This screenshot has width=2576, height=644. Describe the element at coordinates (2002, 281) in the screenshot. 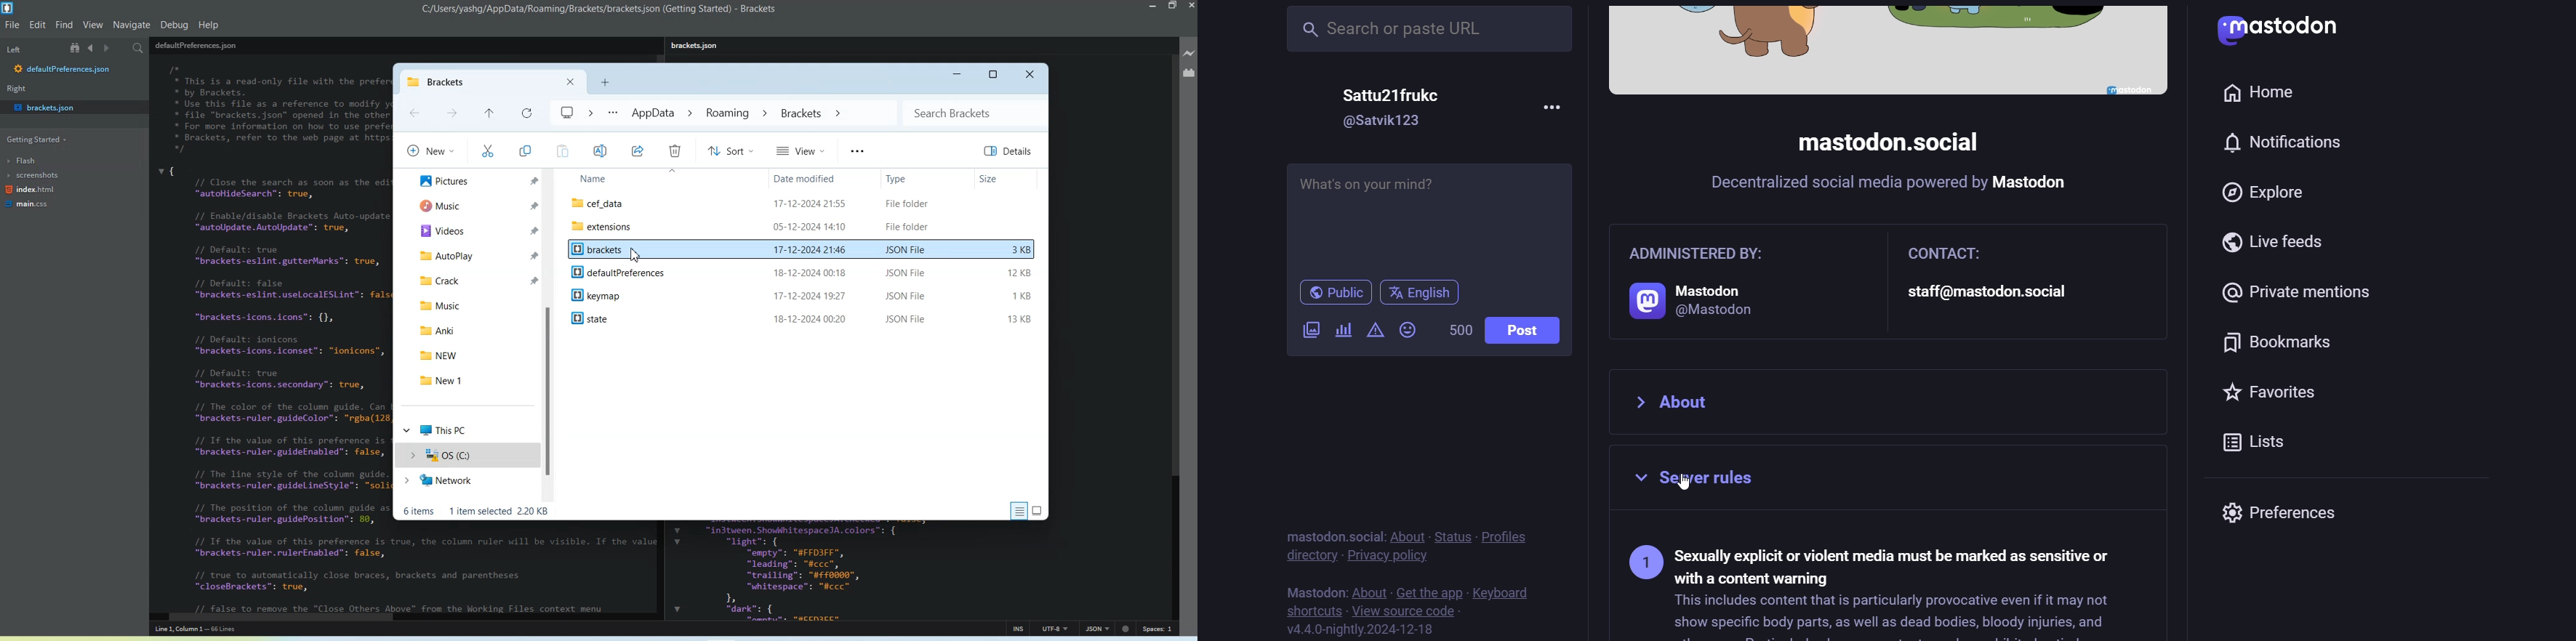

I see `contact` at that location.